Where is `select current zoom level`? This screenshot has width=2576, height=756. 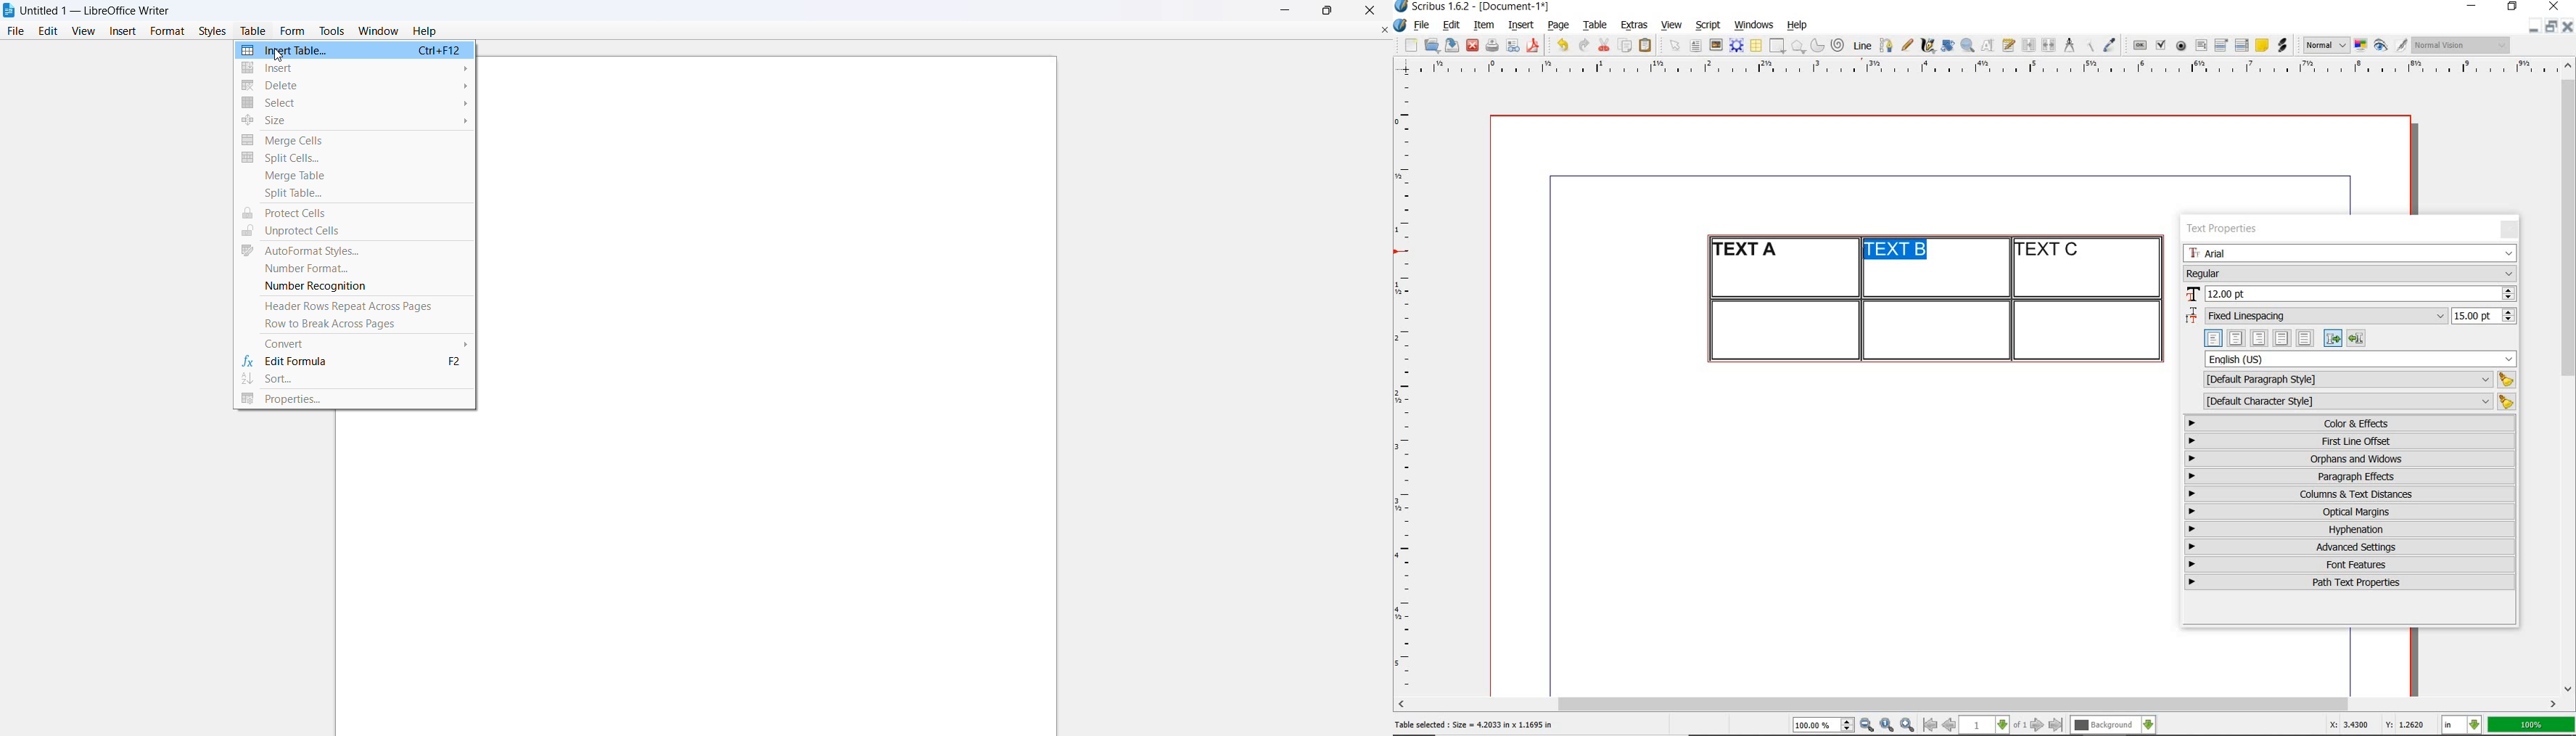 select current zoom level is located at coordinates (1824, 725).